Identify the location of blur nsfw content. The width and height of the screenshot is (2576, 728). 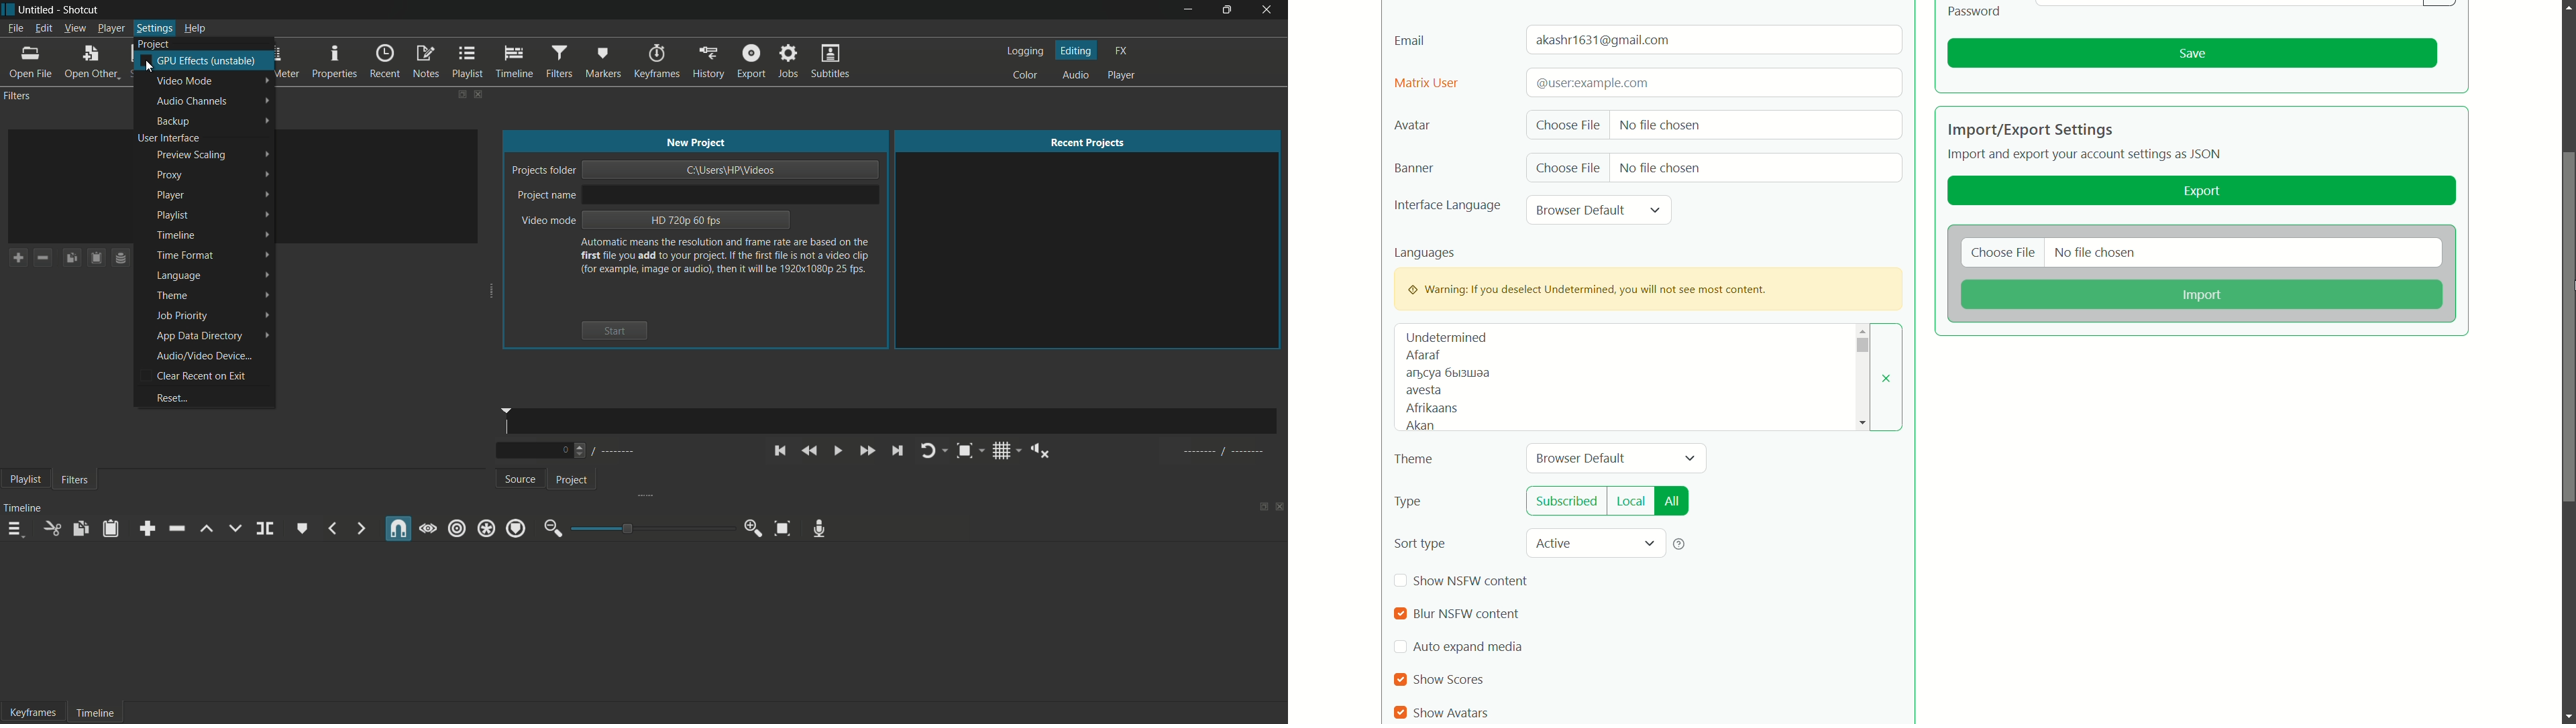
(1464, 614).